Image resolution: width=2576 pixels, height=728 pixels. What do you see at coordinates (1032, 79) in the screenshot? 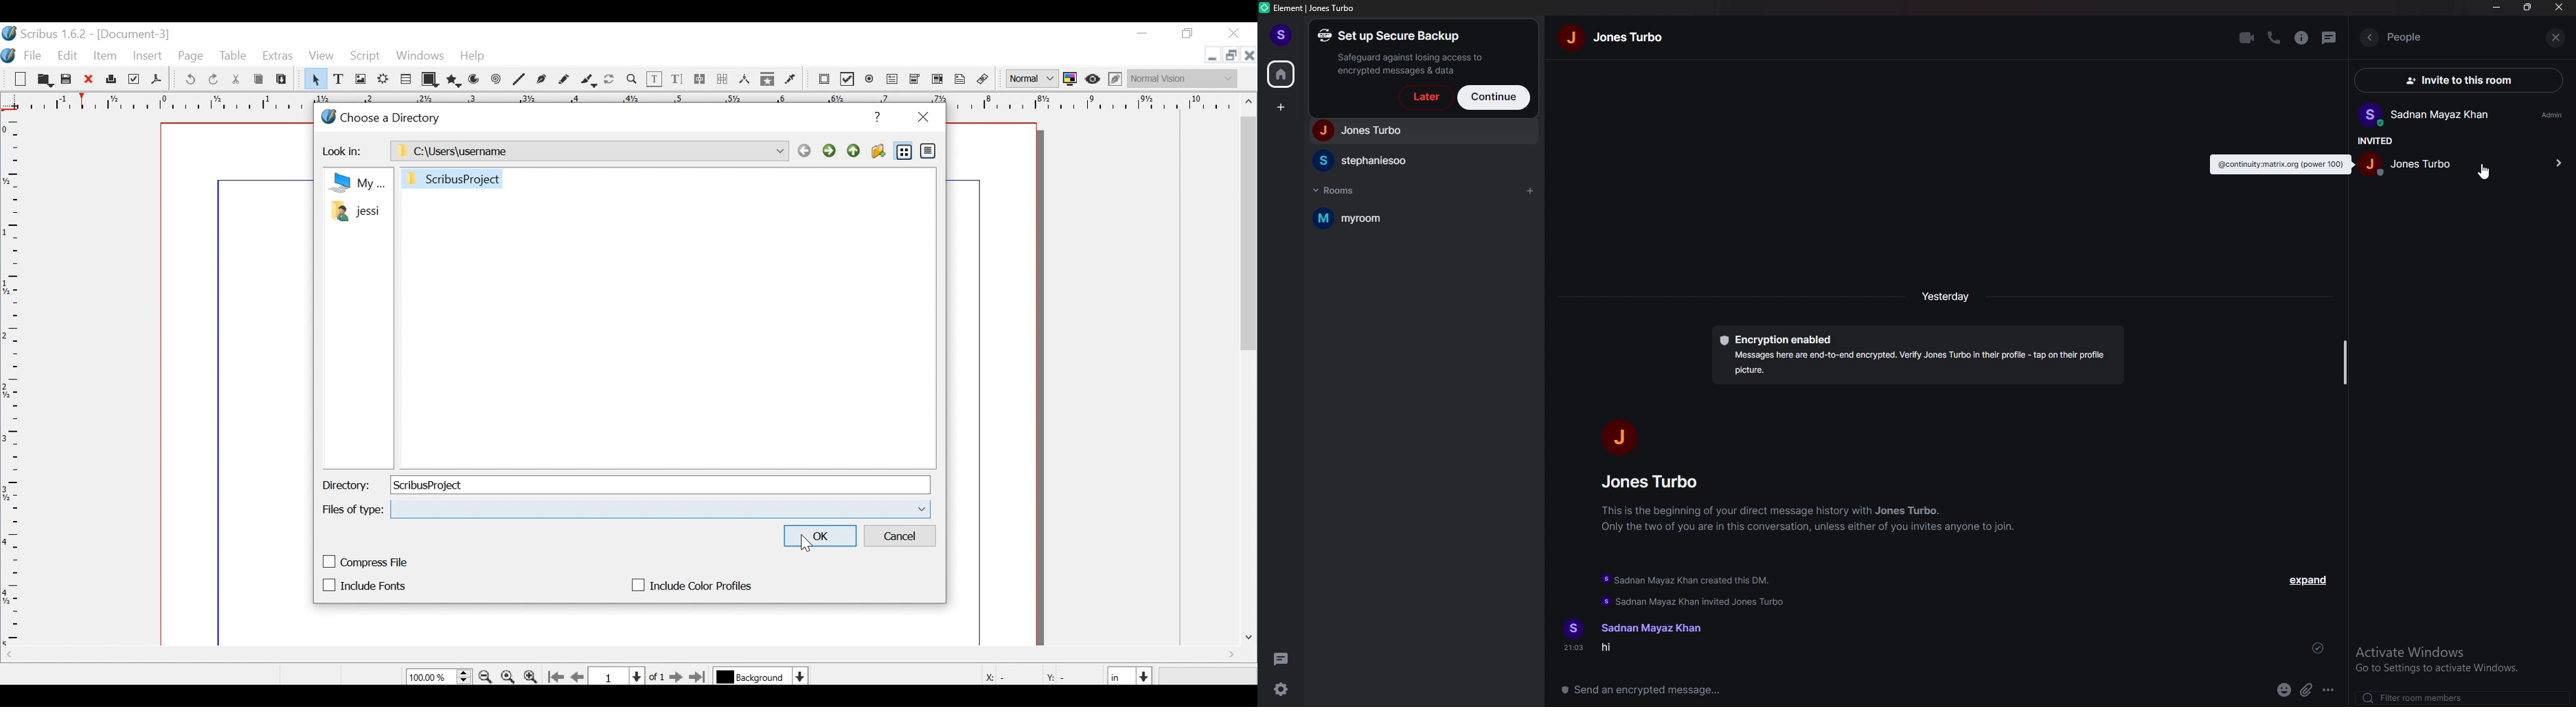
I see `Select Image Preview` at bounding box center [1032, 79].